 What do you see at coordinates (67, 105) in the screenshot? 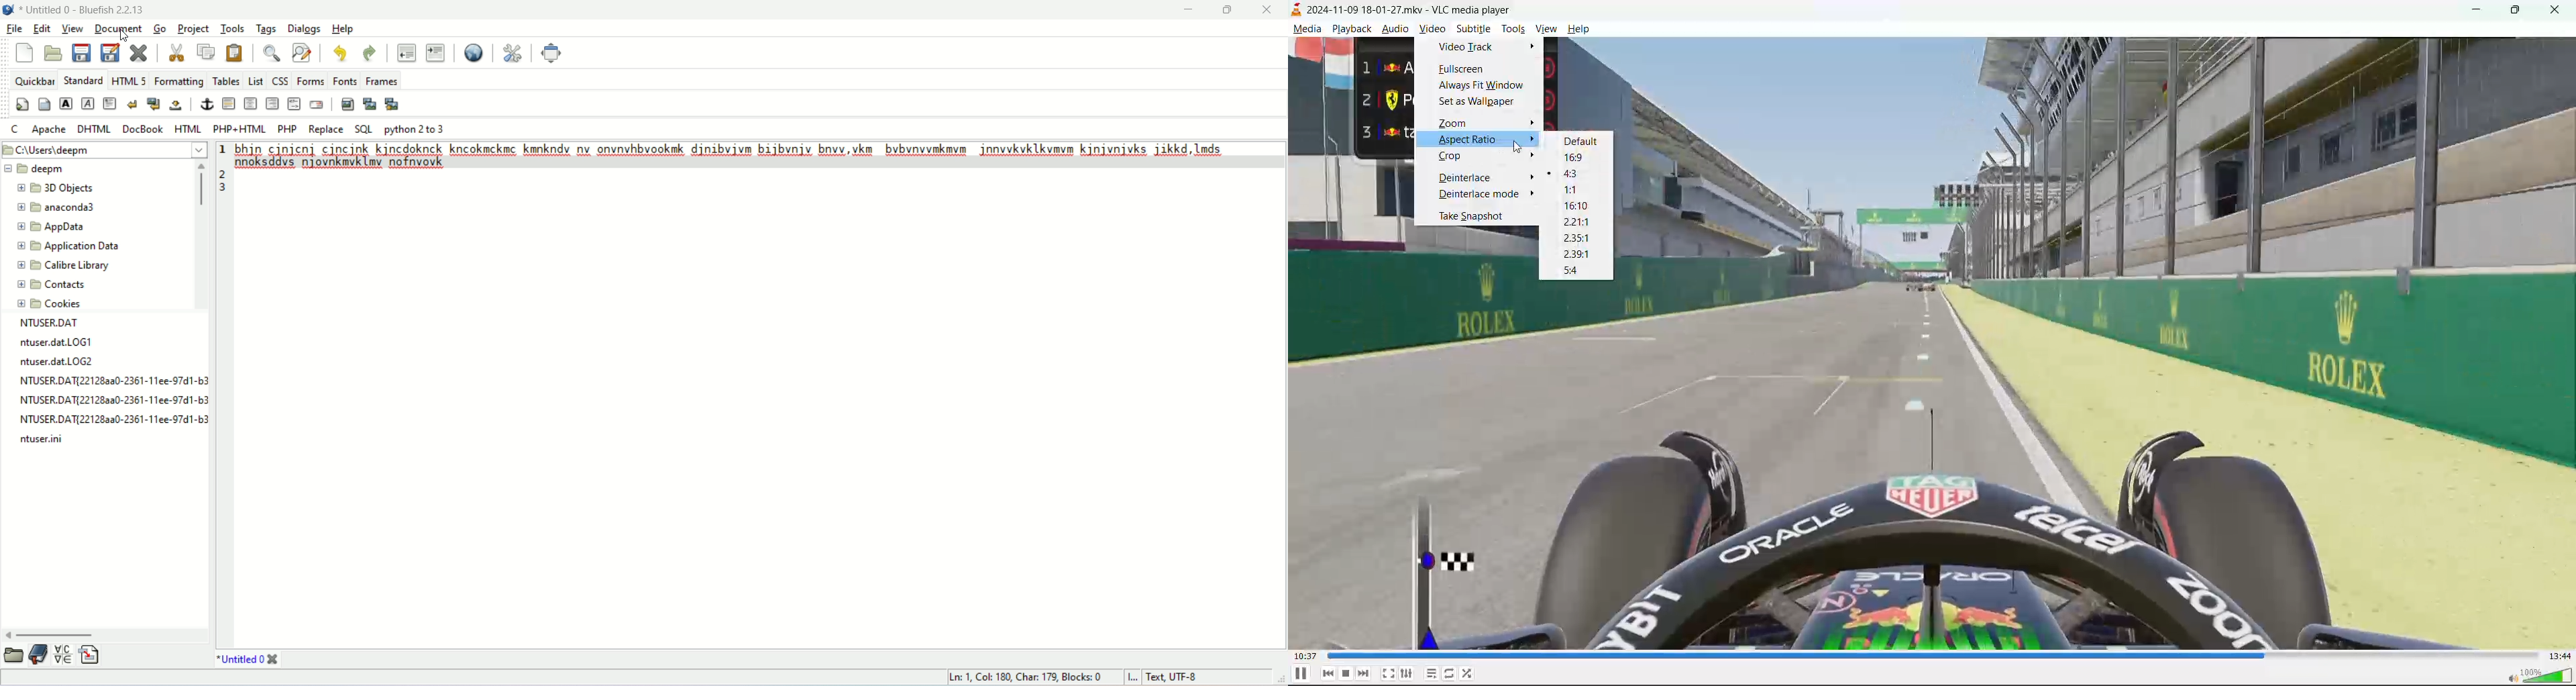
I see `strong` at bounding box center [67, 105].